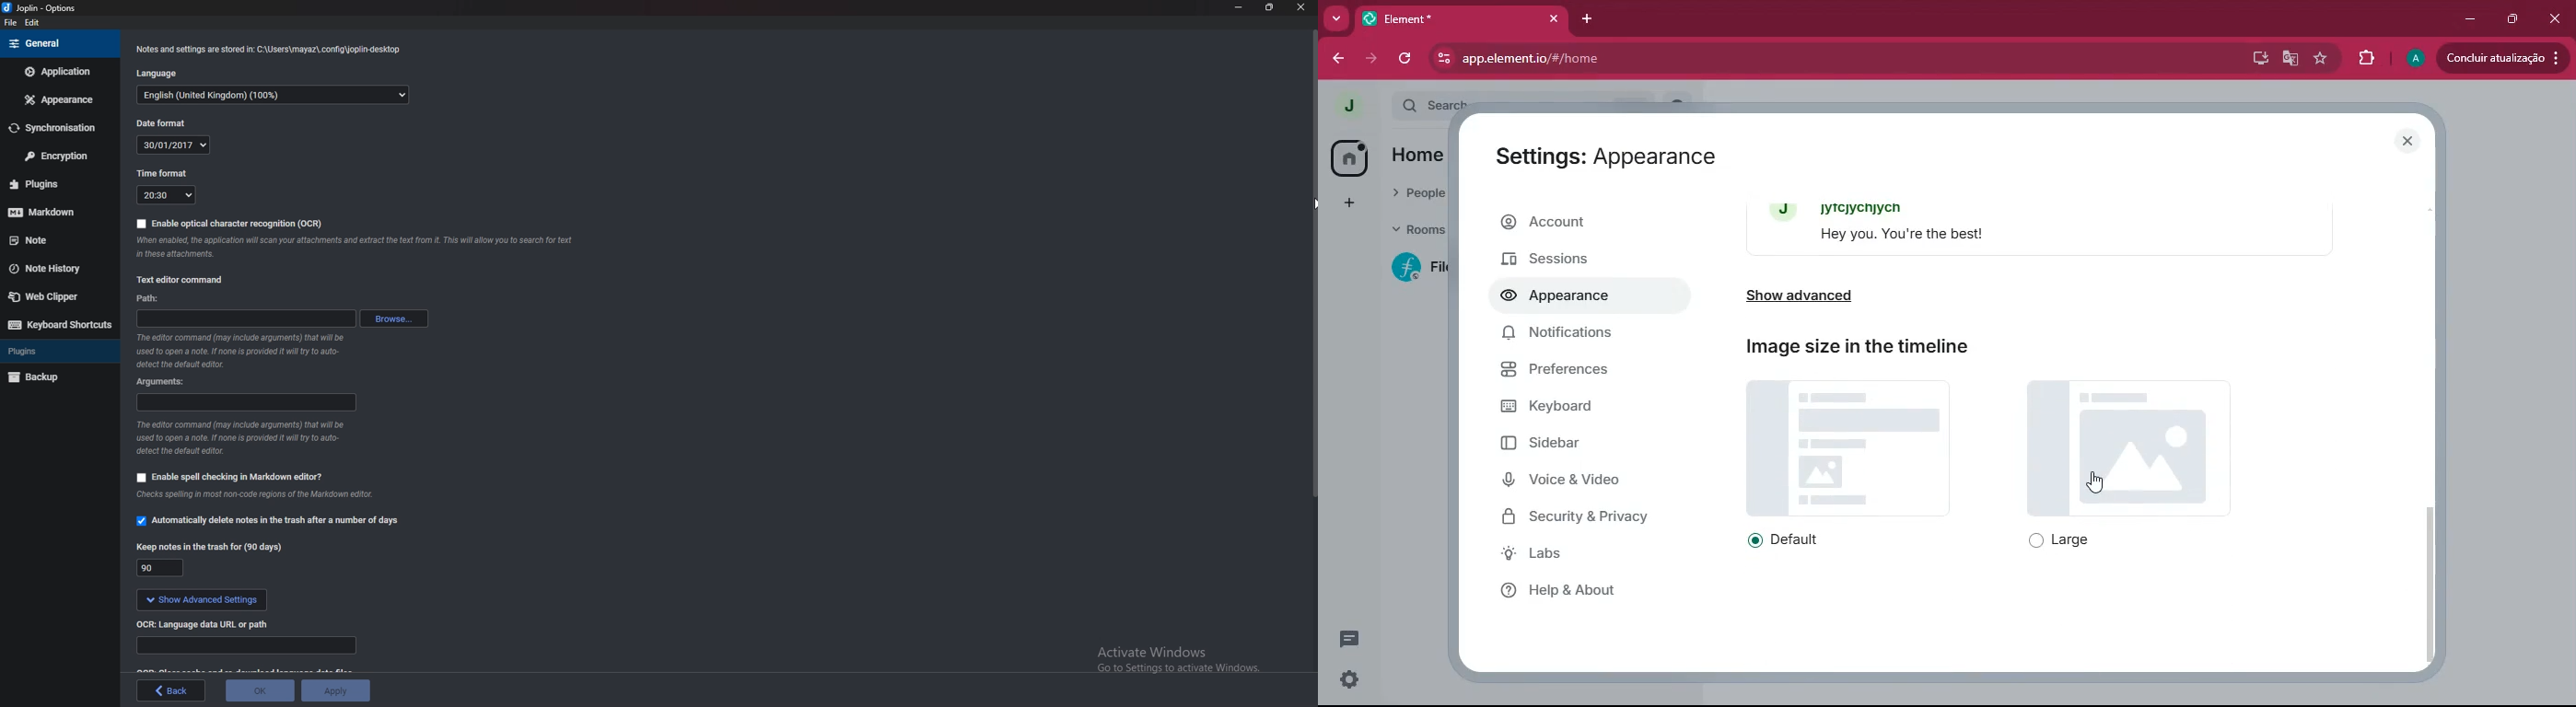 The width and height of the screenshot is (2576, 728). Describe the element at coordinates (204, 624) in the screenshot. I see `ocr language data url or path` at that location.